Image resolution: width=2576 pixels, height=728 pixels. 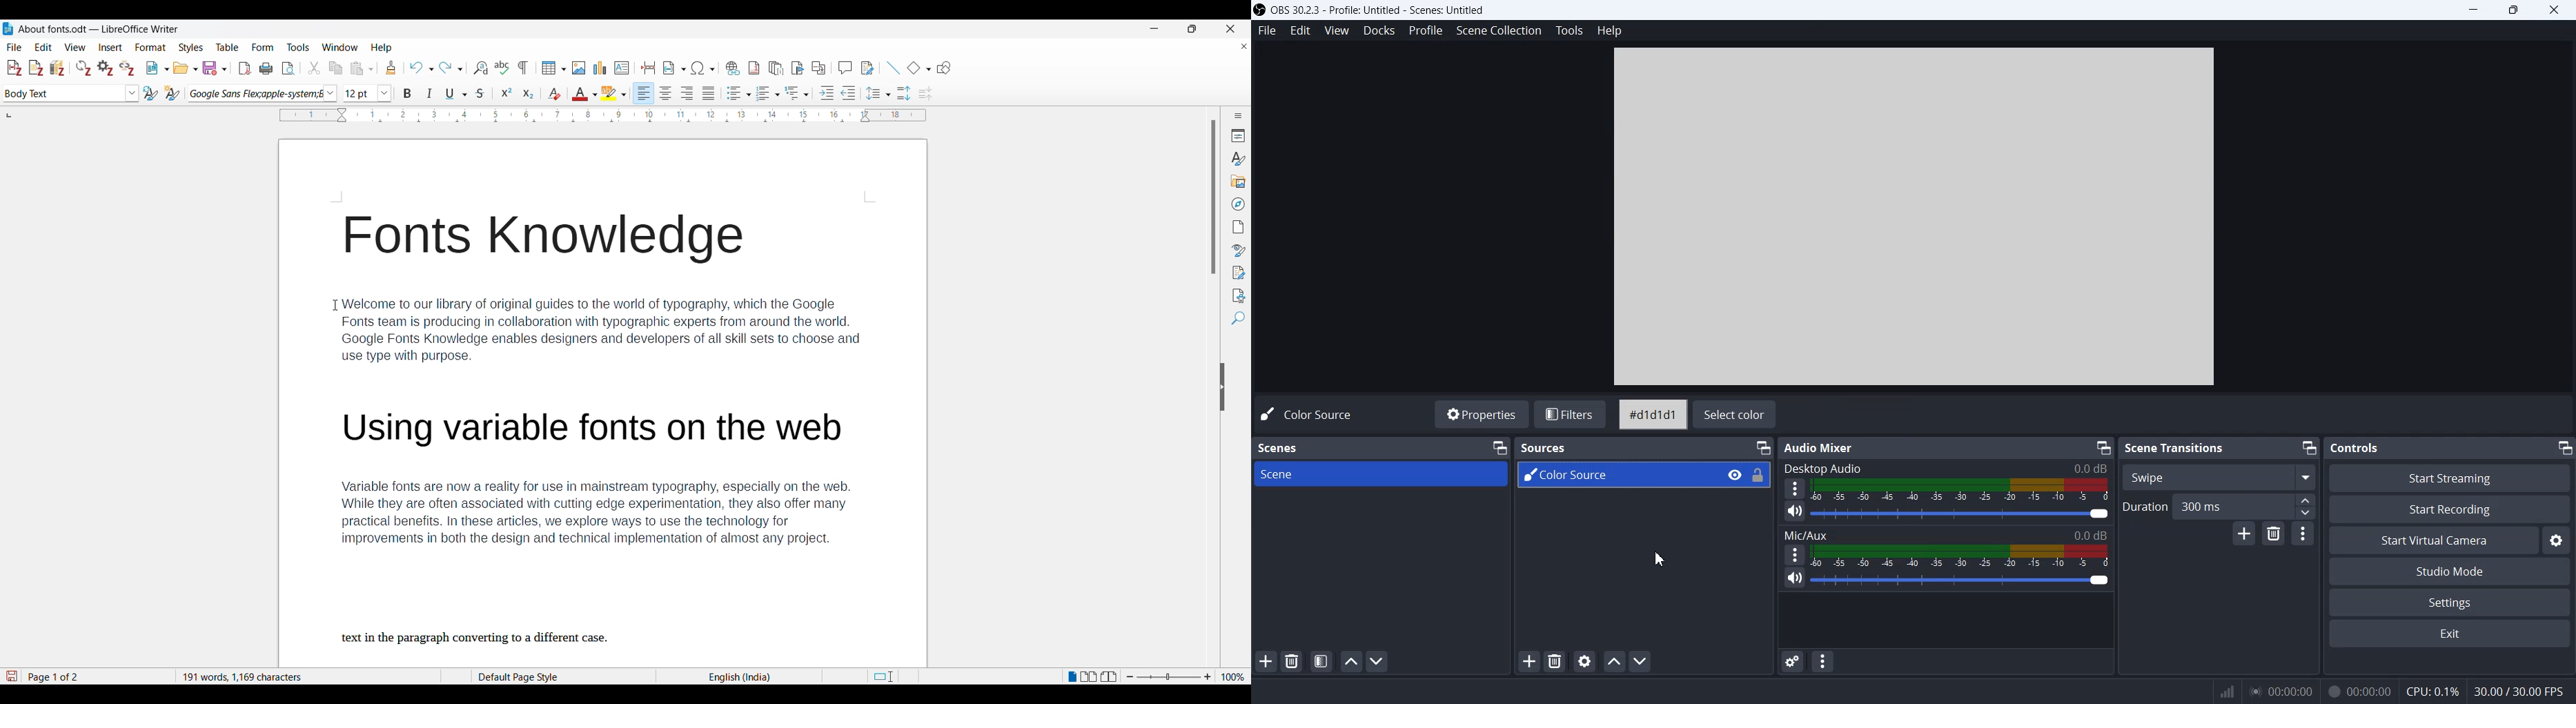 What do you see at coordinates (429, 93) in the screenshot?
I see `Italics` at bounding box center [429, 93].